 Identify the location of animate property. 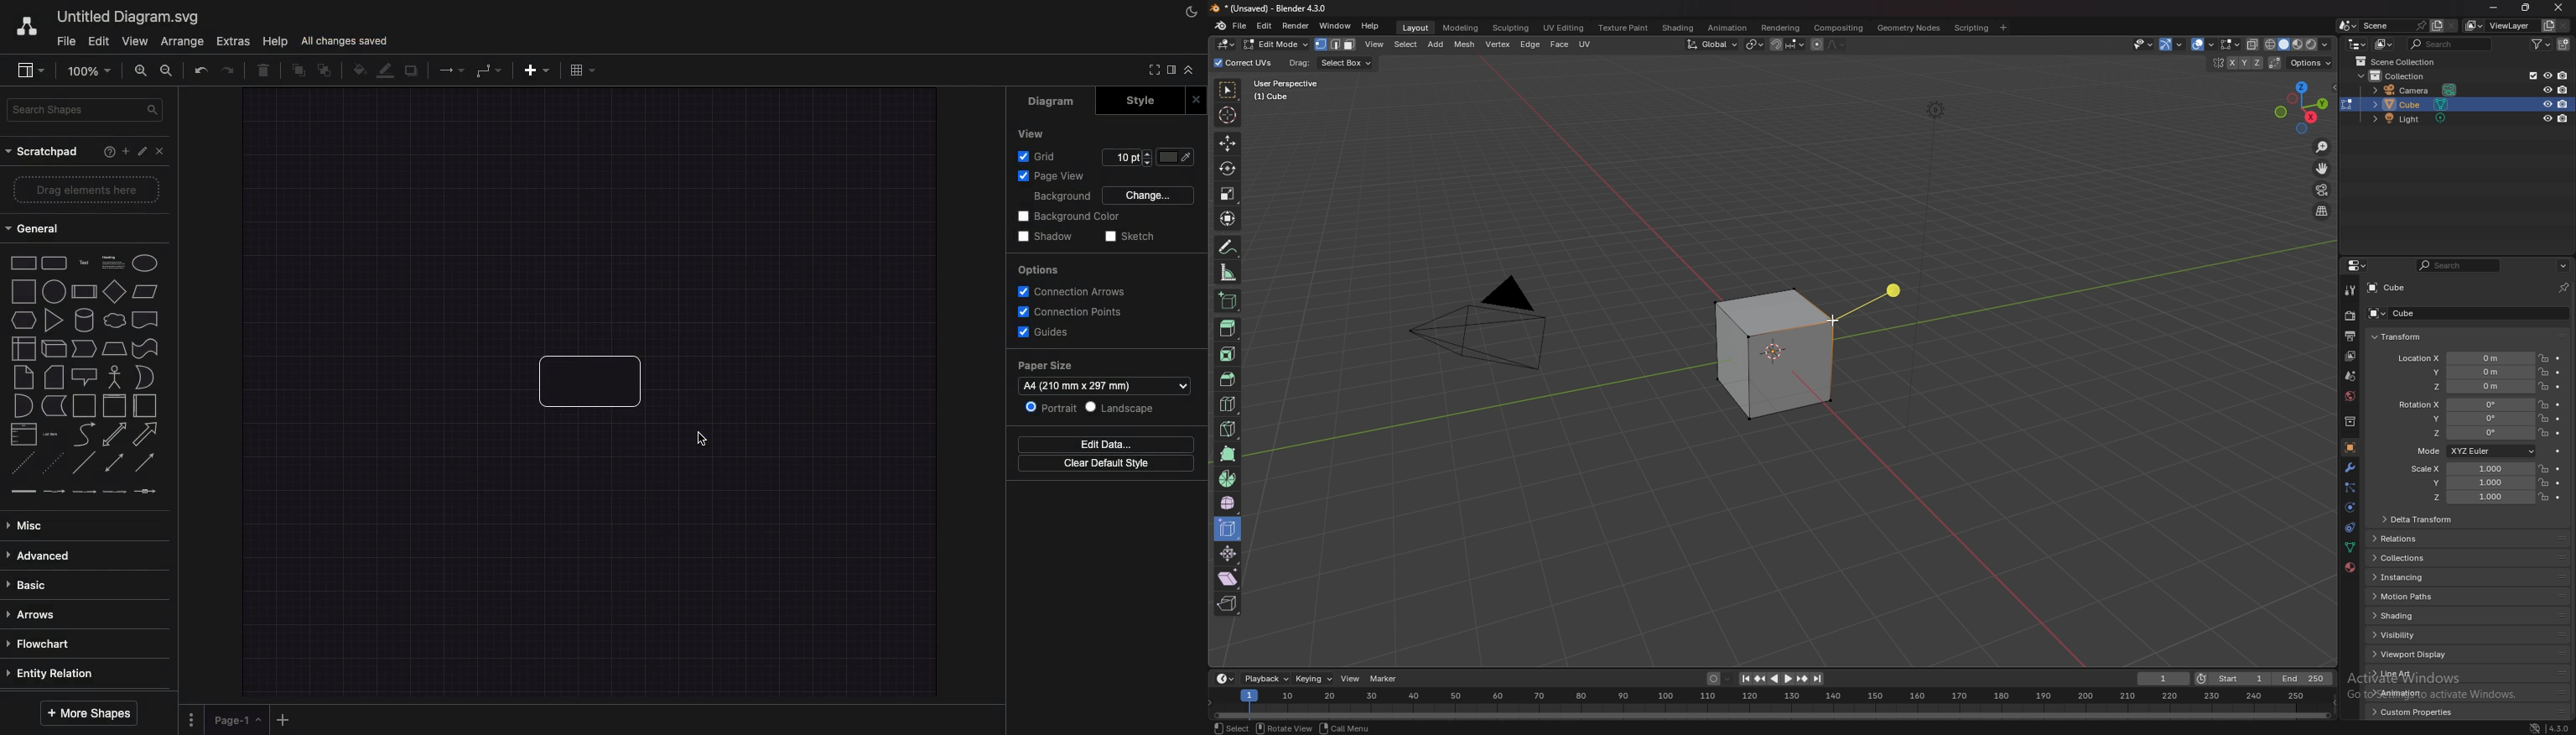
(2558, 497).